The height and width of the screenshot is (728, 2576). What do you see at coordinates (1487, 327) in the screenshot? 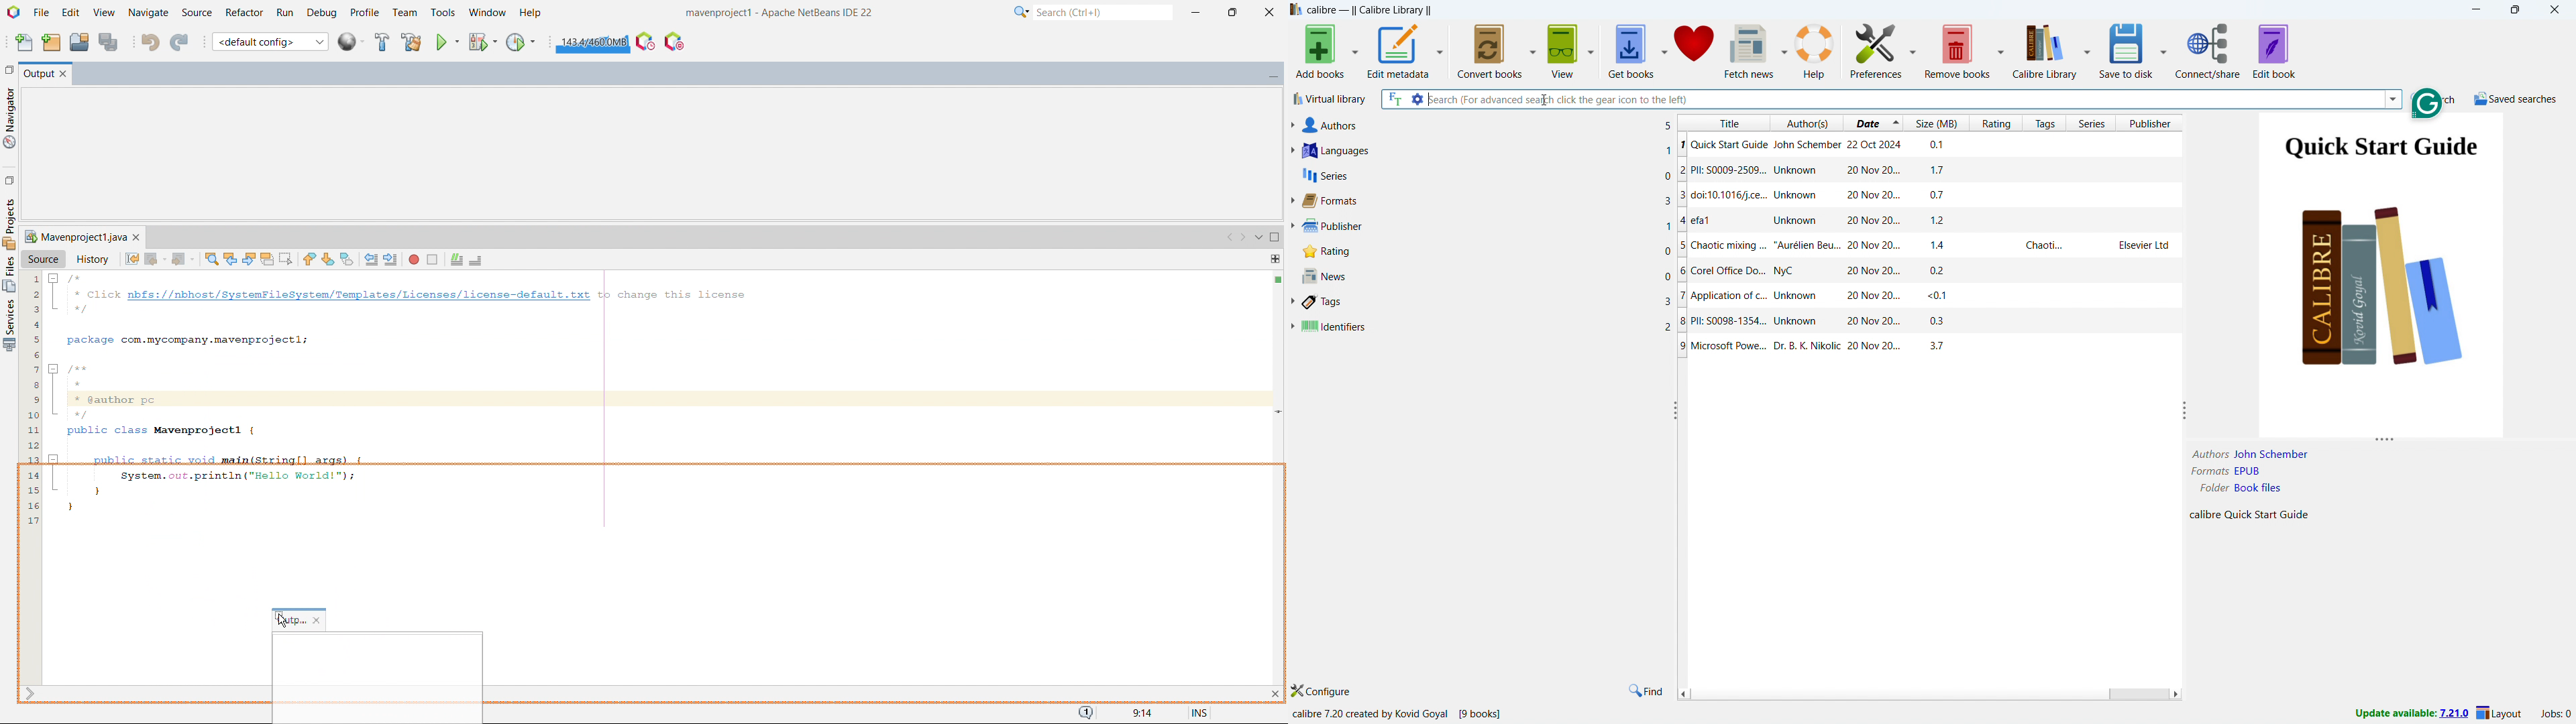
I see `identifiers` at bounding box center [1487, 327].